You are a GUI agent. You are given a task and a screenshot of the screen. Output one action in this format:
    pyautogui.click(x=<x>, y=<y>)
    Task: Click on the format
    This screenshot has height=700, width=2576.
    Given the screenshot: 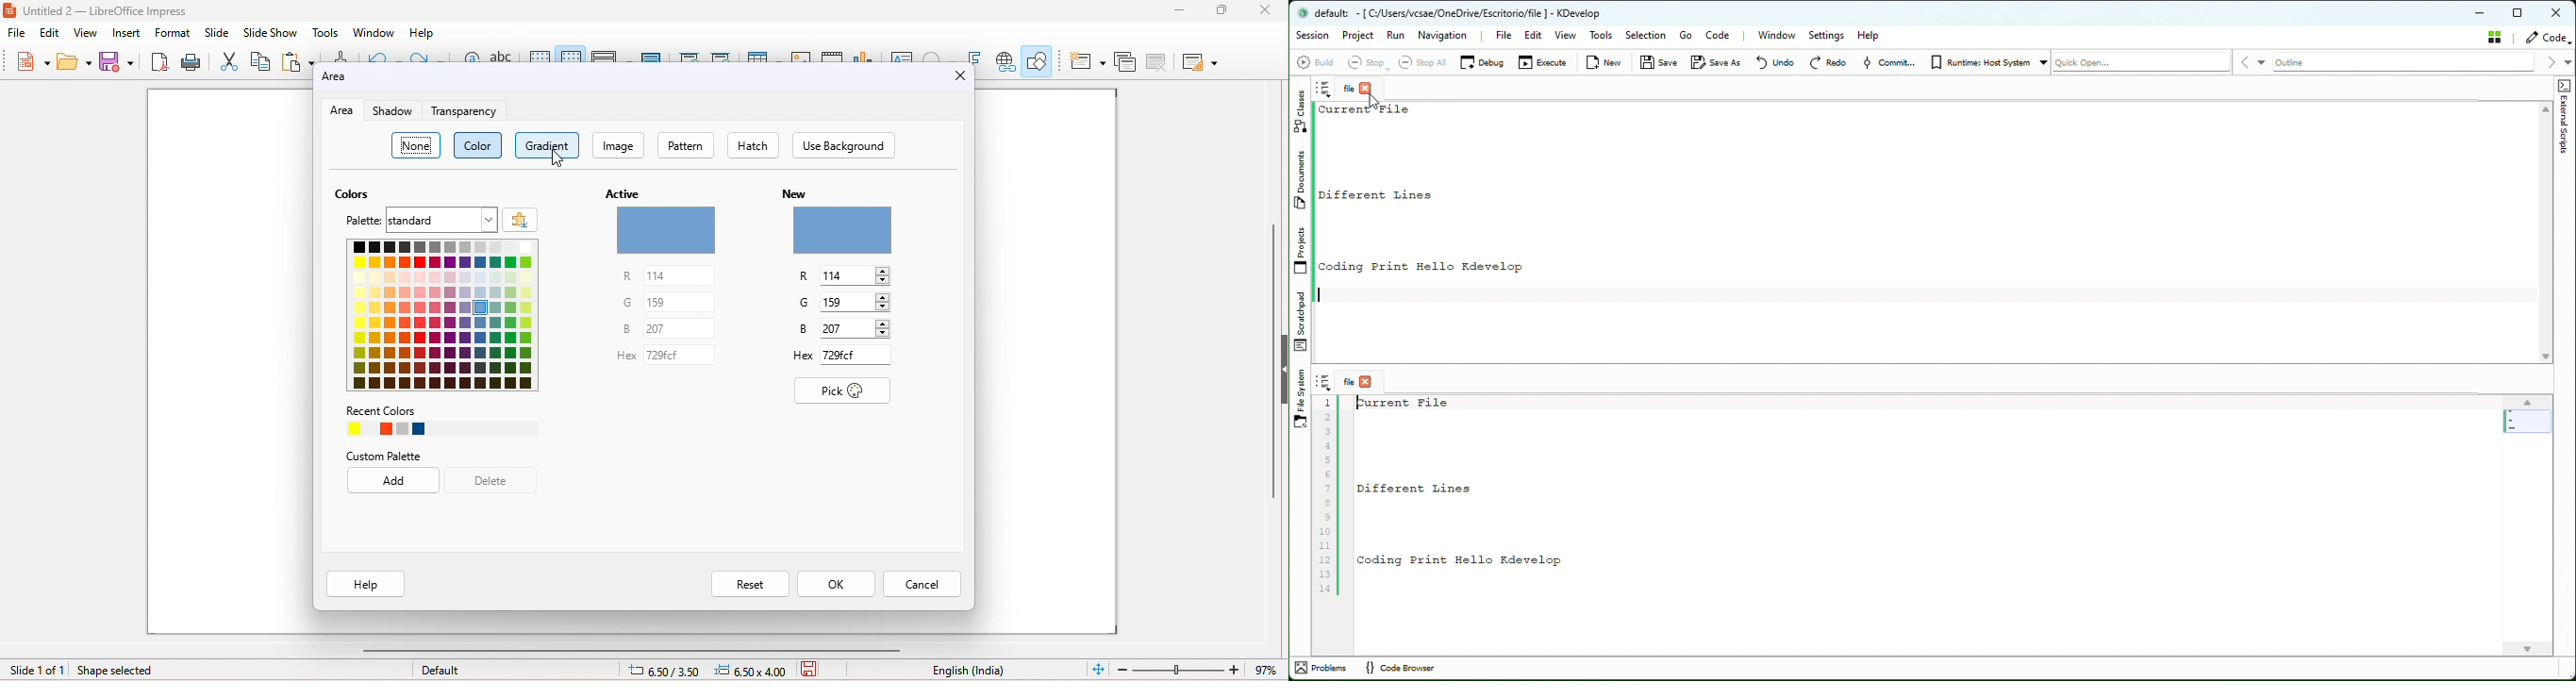 What is the action you would take?
    pyautogui.click(x=173, y=33)
    